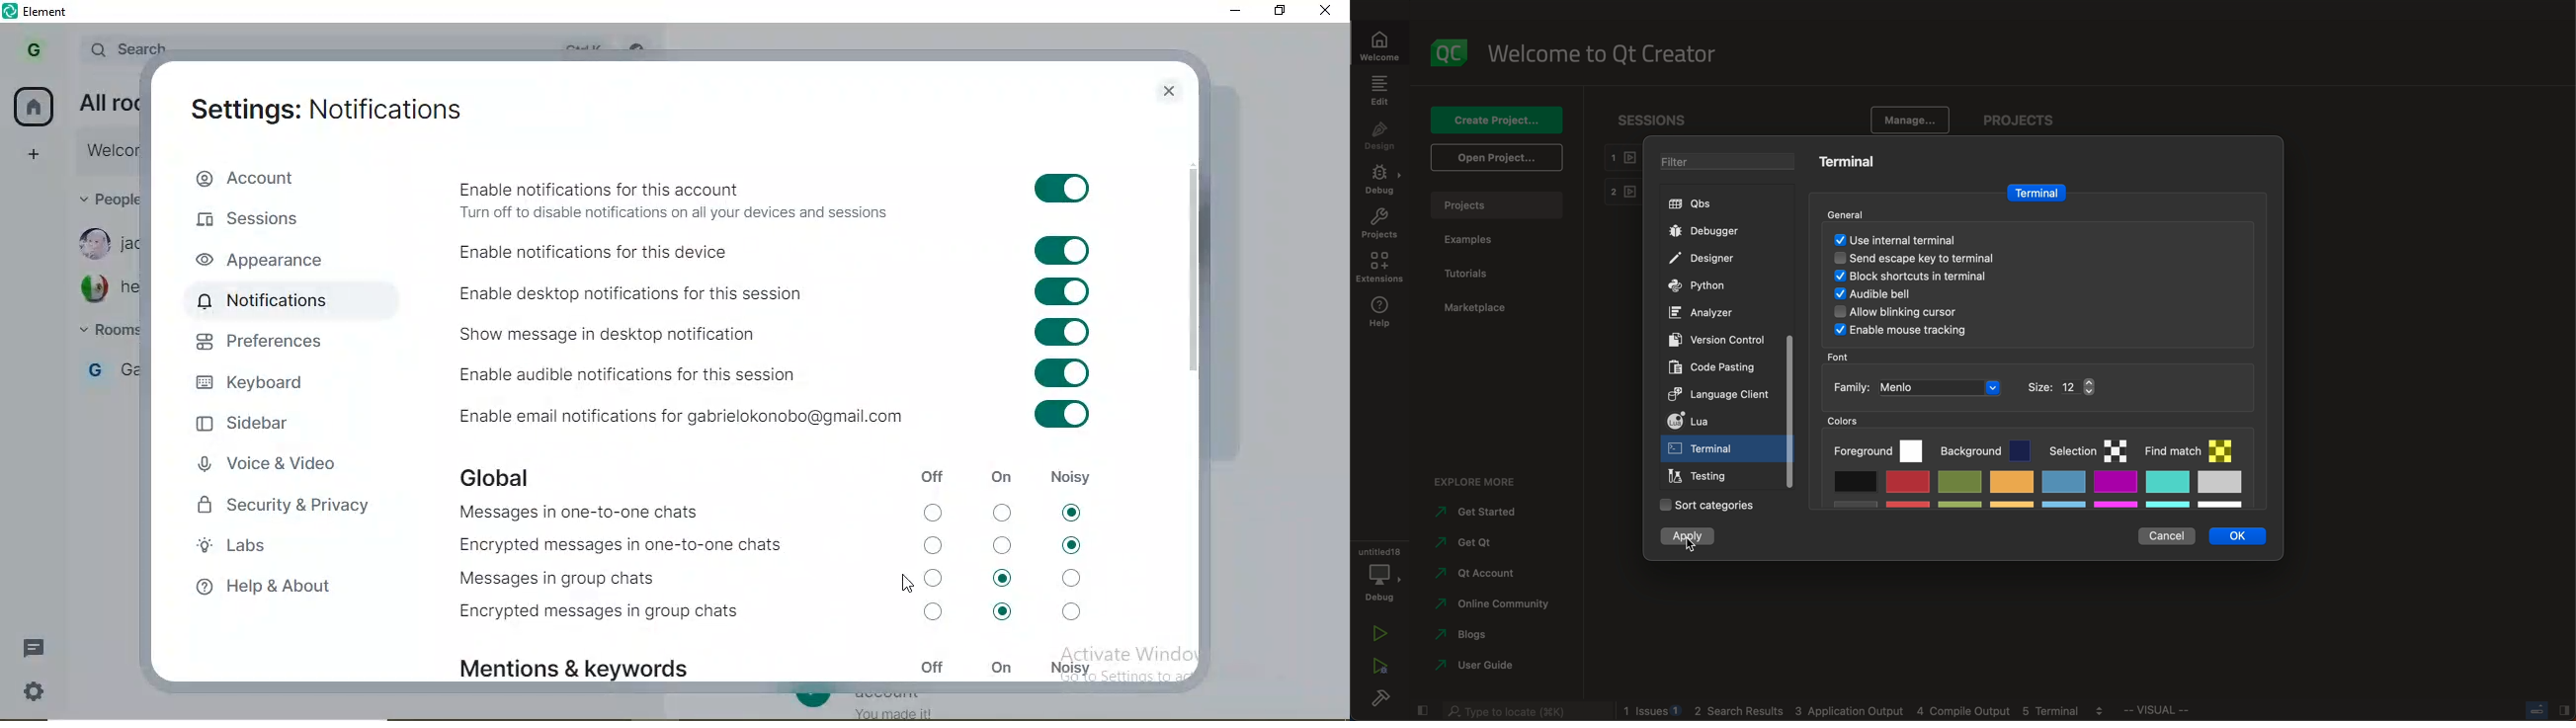 The height and width of the screenshot is (728, 2576). Describe the element at coordinates (32, 51) in the screenshot. I see `profile` at that location.